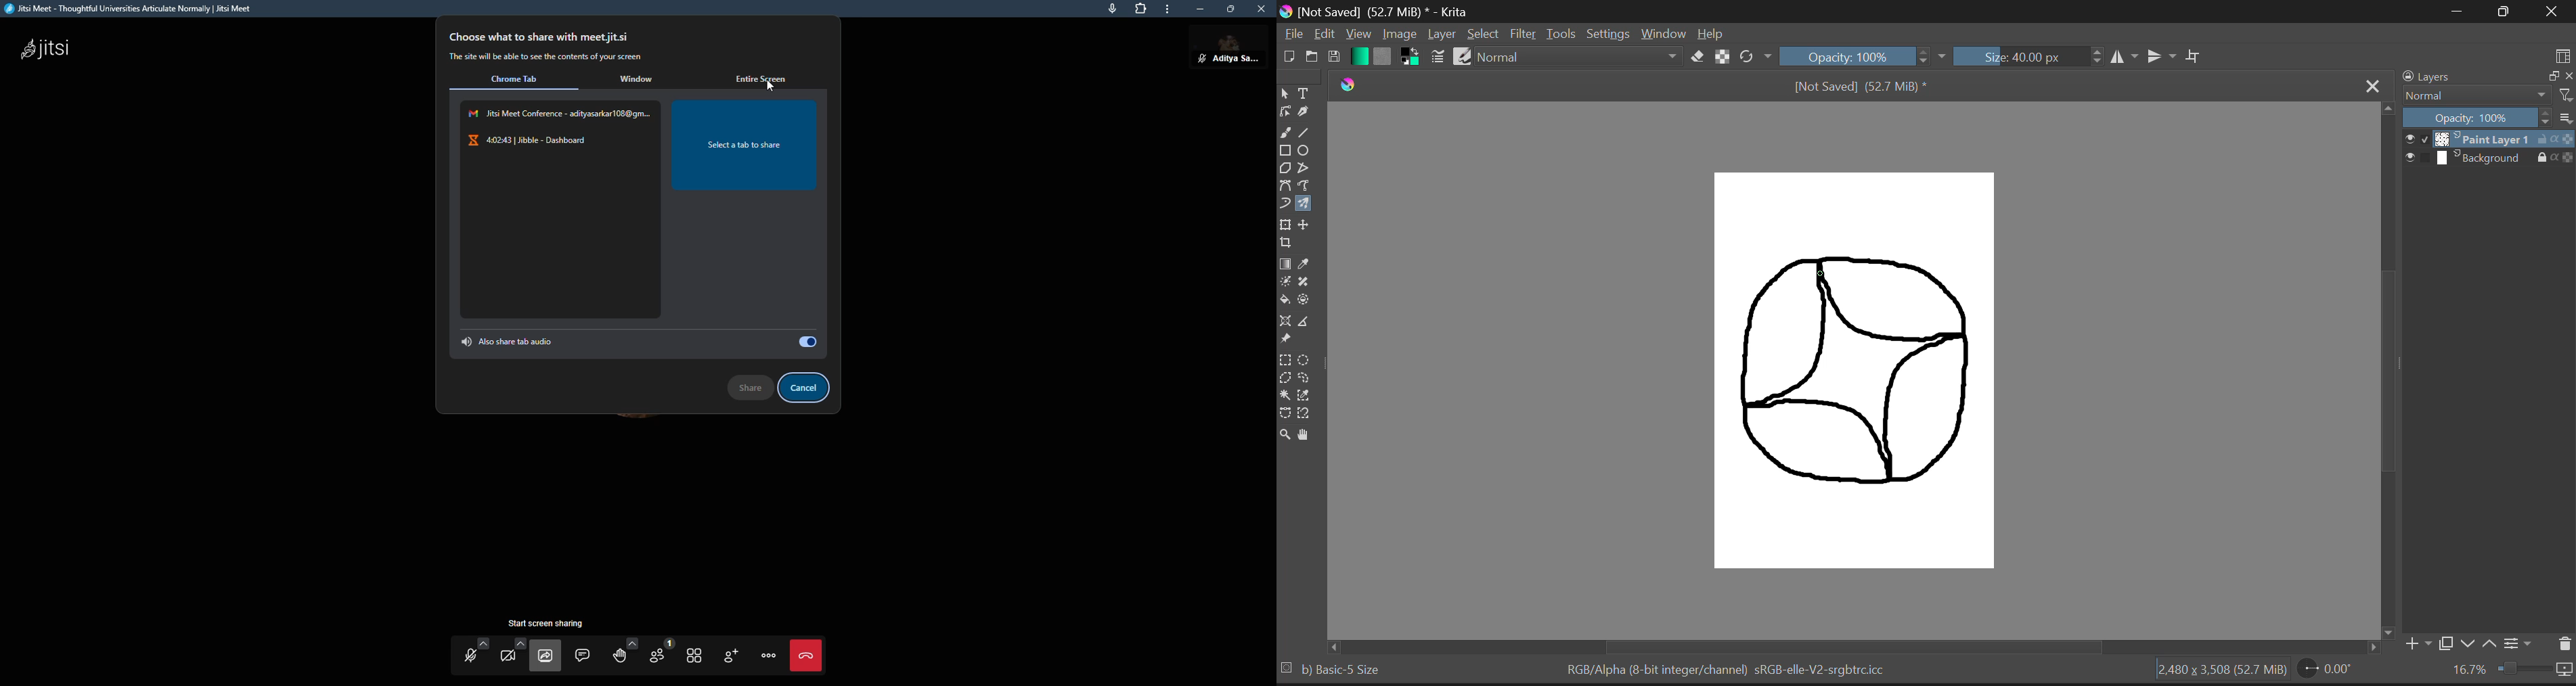  Describe the element at coordinates (638, 80) in the screenshot. I see `window` at that location.